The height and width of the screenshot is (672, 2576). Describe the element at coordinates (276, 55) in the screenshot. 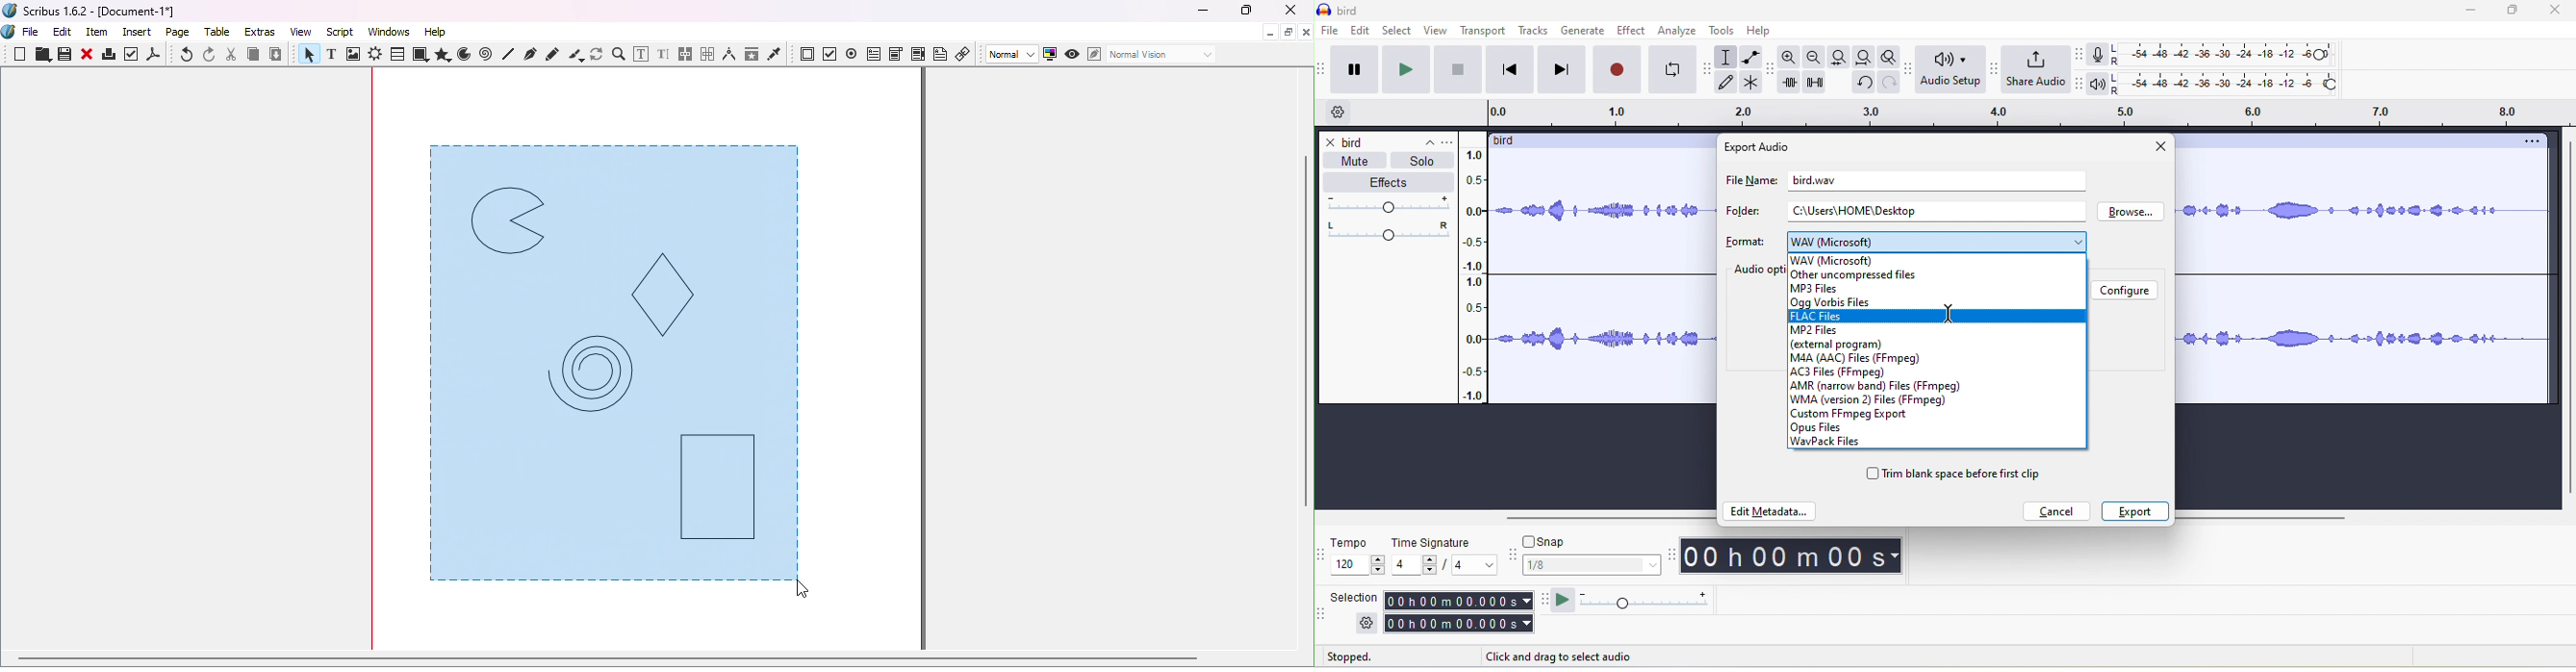

I see `Paste` at that location.